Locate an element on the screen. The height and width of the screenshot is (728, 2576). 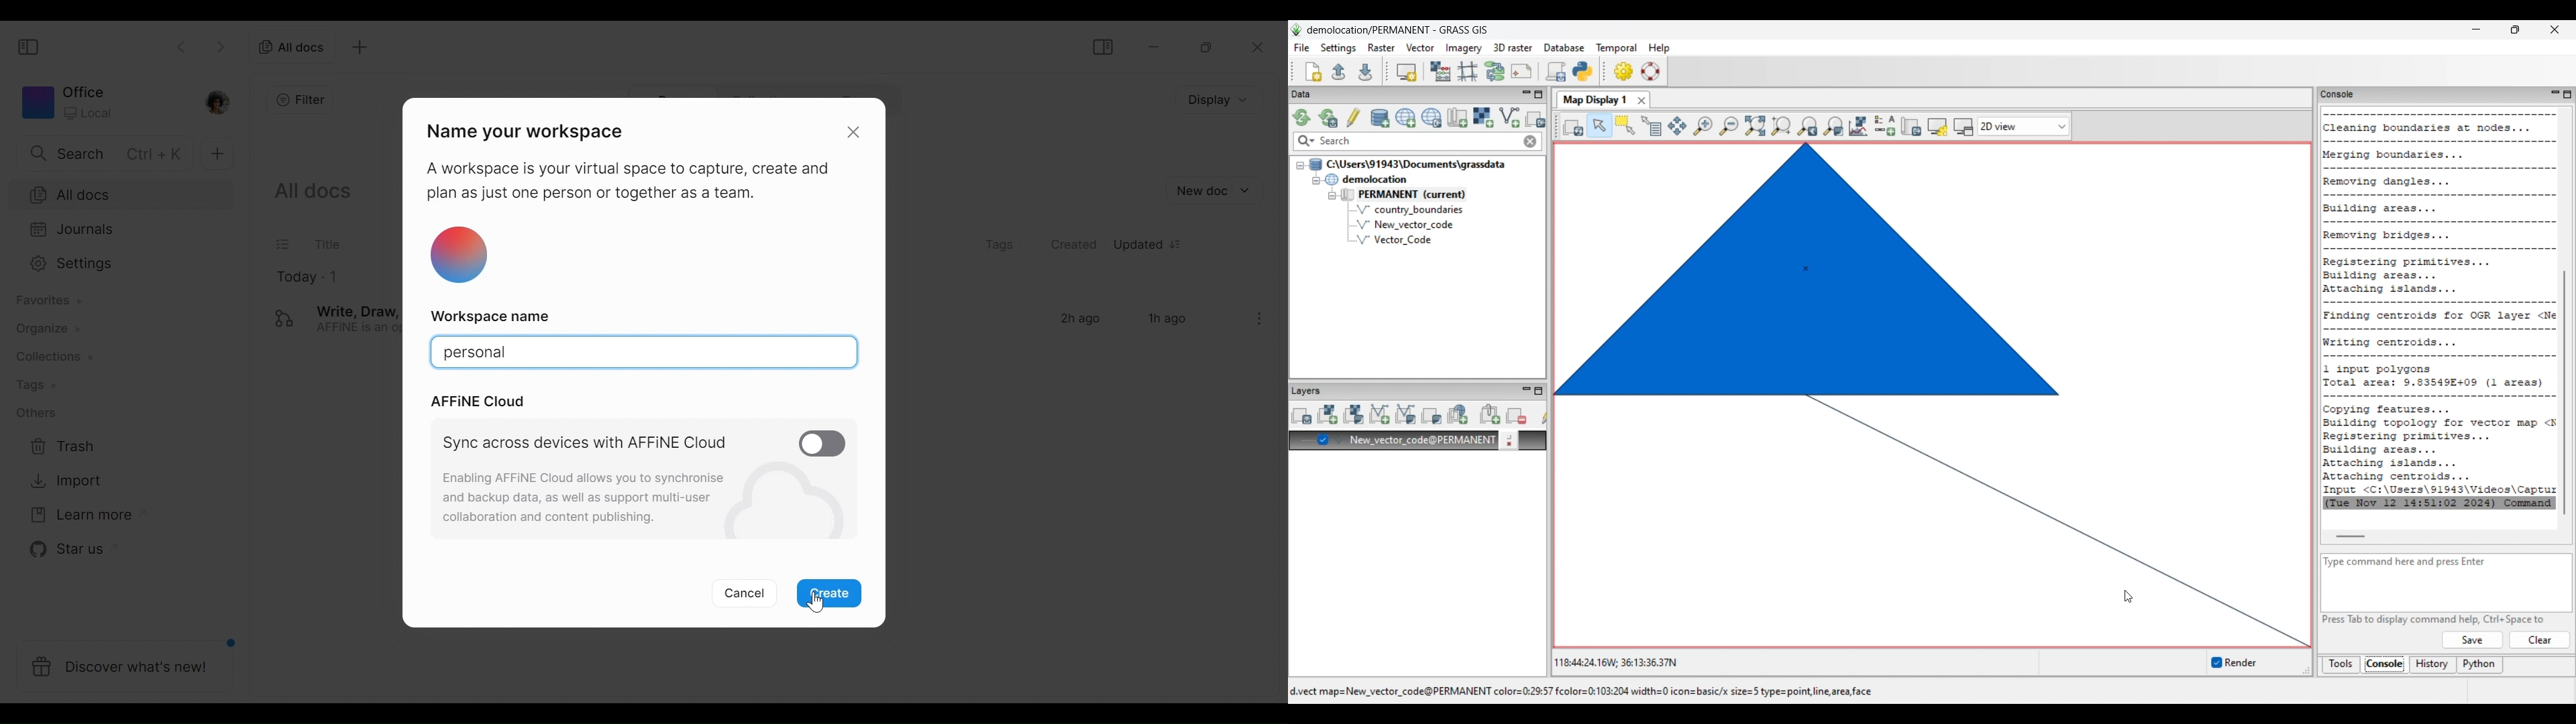
Search bar is located at coordinates (100, 154).